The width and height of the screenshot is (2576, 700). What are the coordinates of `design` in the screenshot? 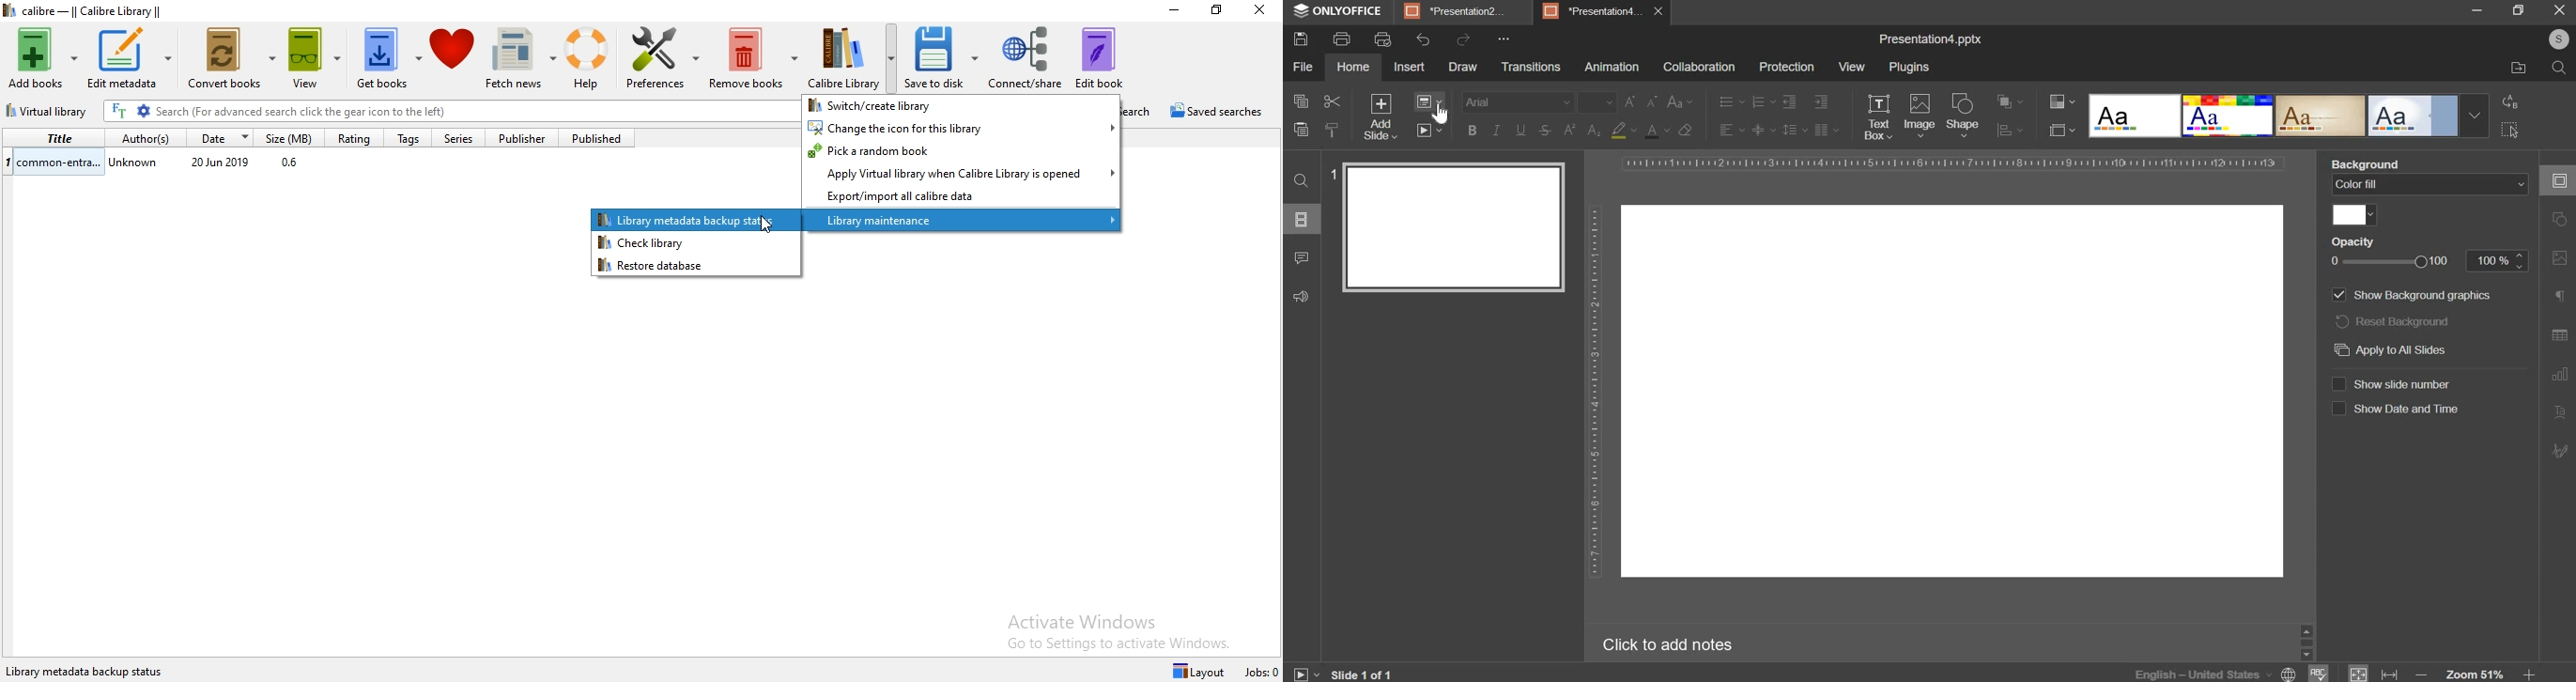 It's located at (2136, 116).